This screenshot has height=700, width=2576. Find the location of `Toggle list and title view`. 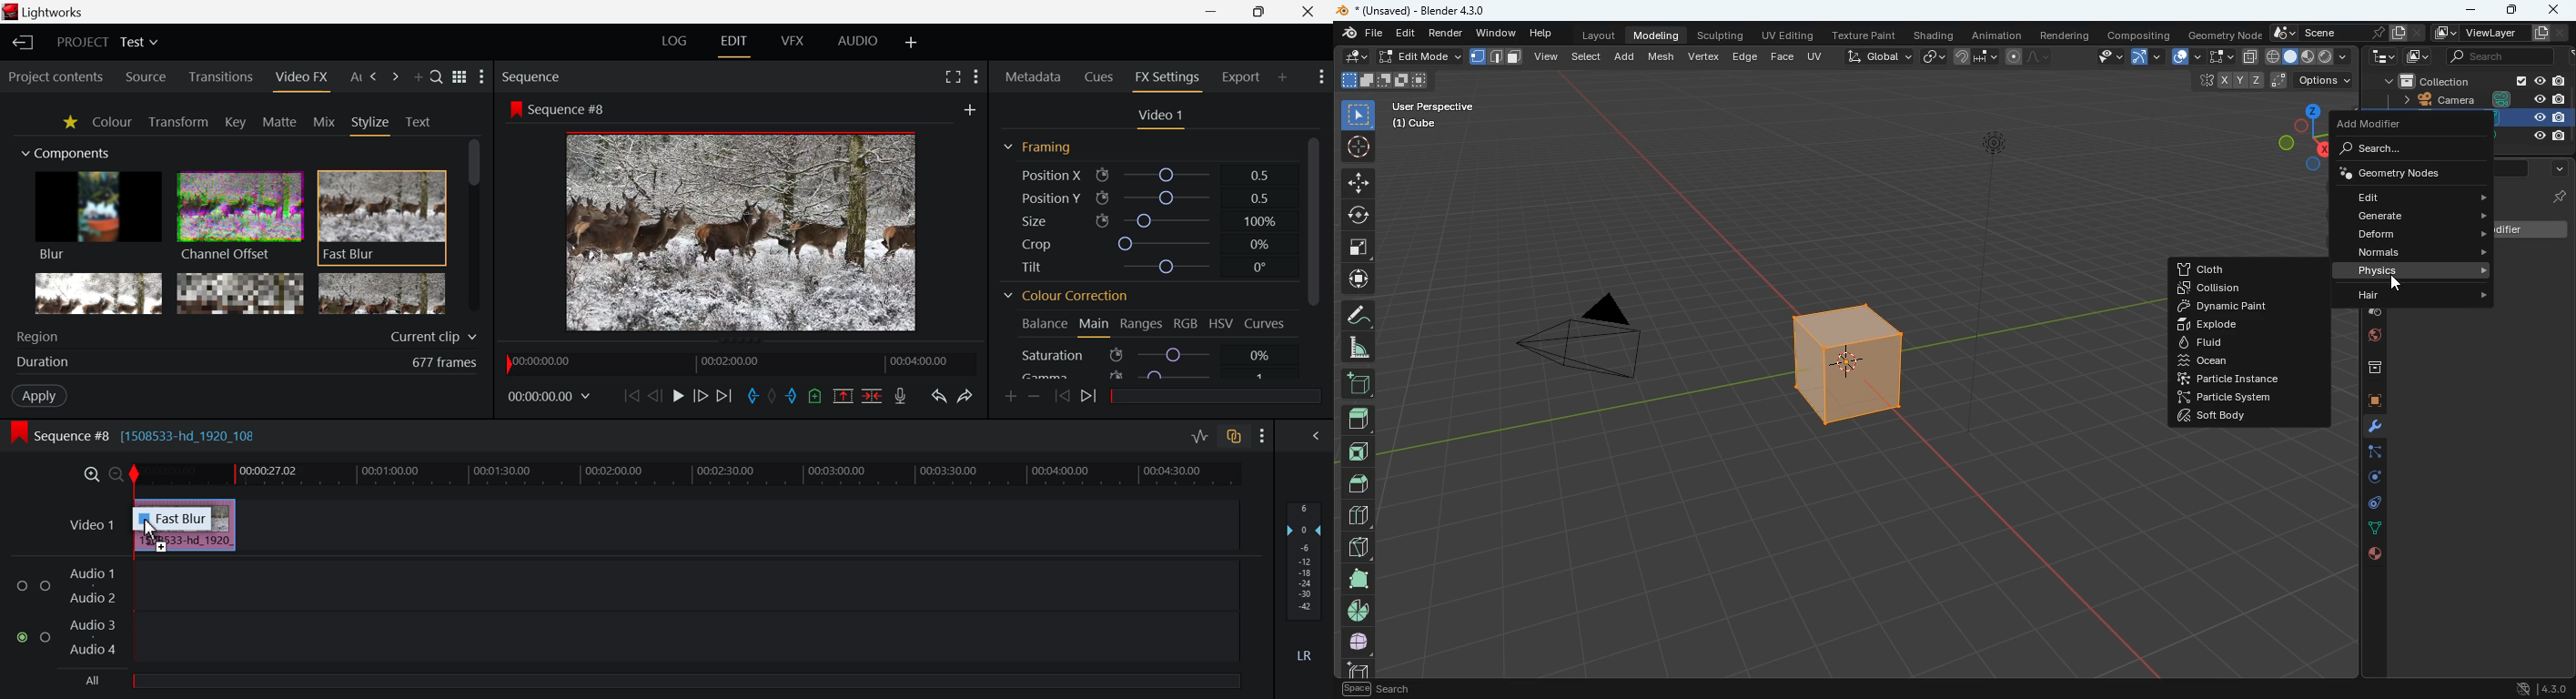

Toggle list and title view is located at coordinates (459, 77).